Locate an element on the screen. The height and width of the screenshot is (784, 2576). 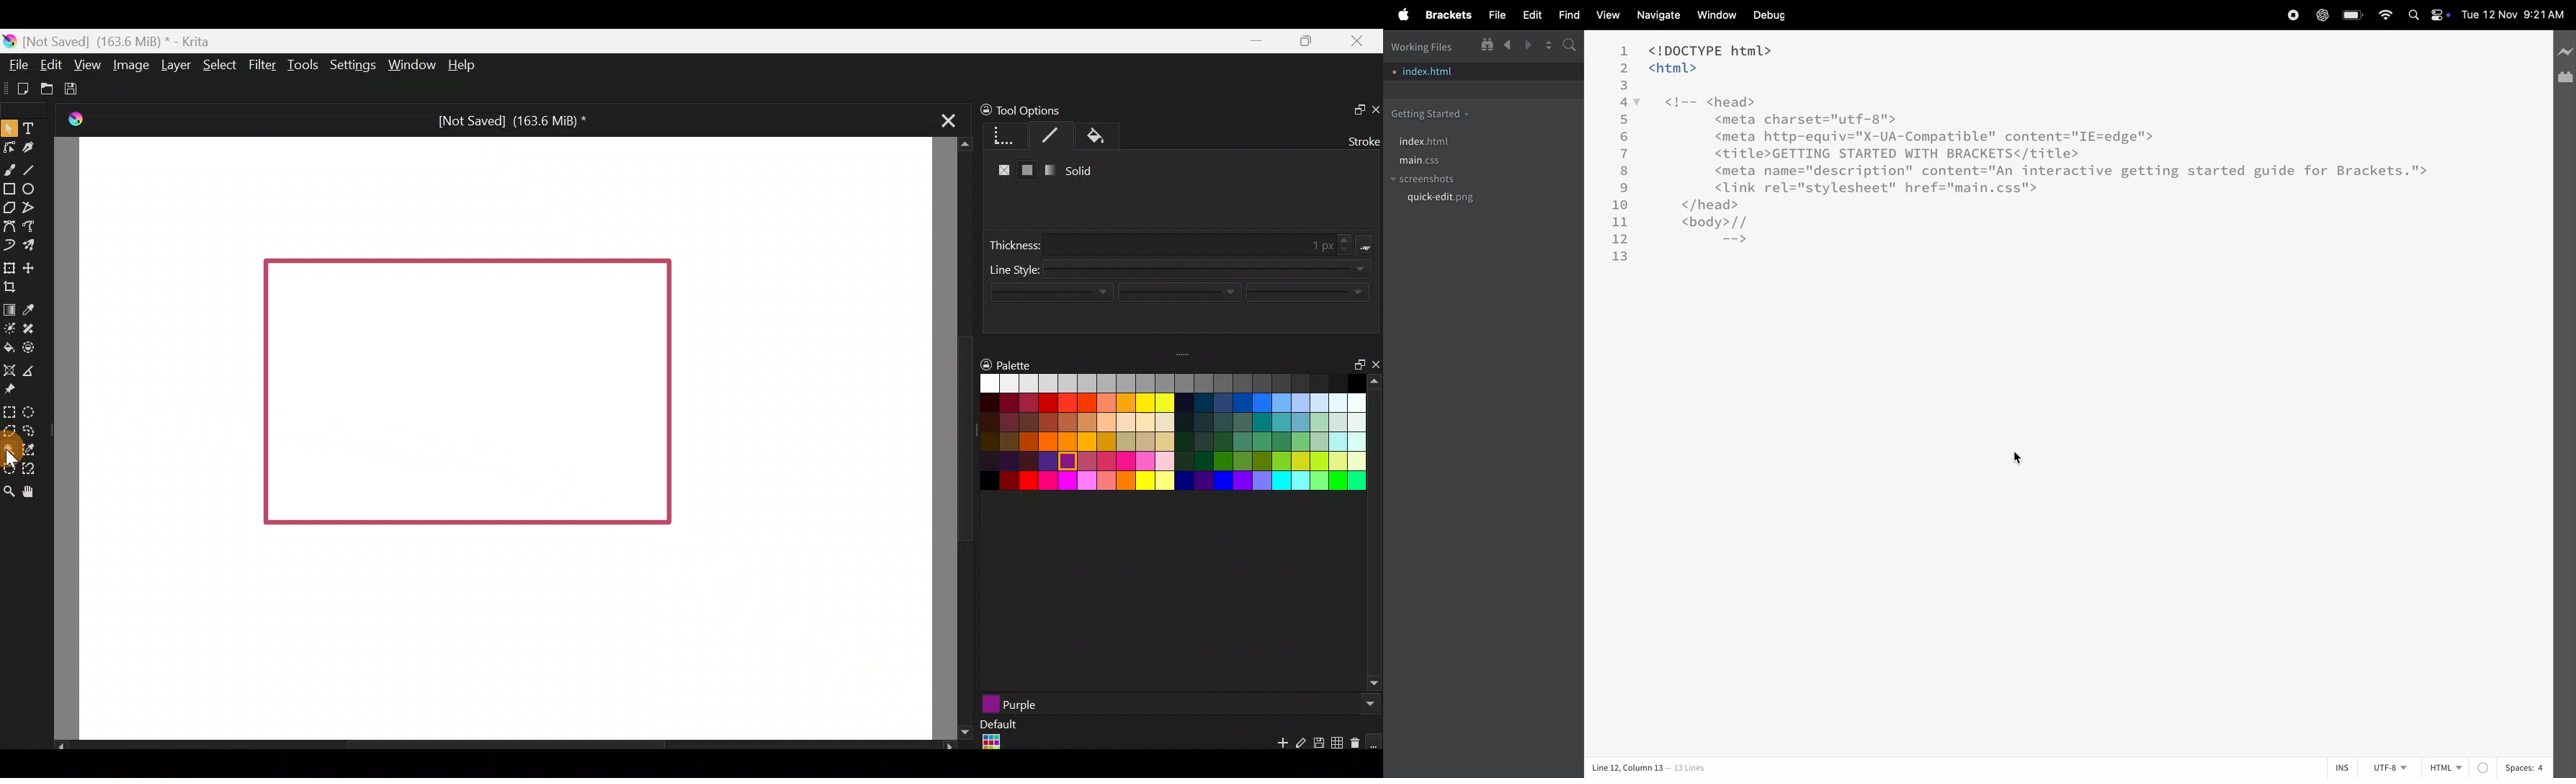
Enclose & fill tool is located at coordinates (35, 348).